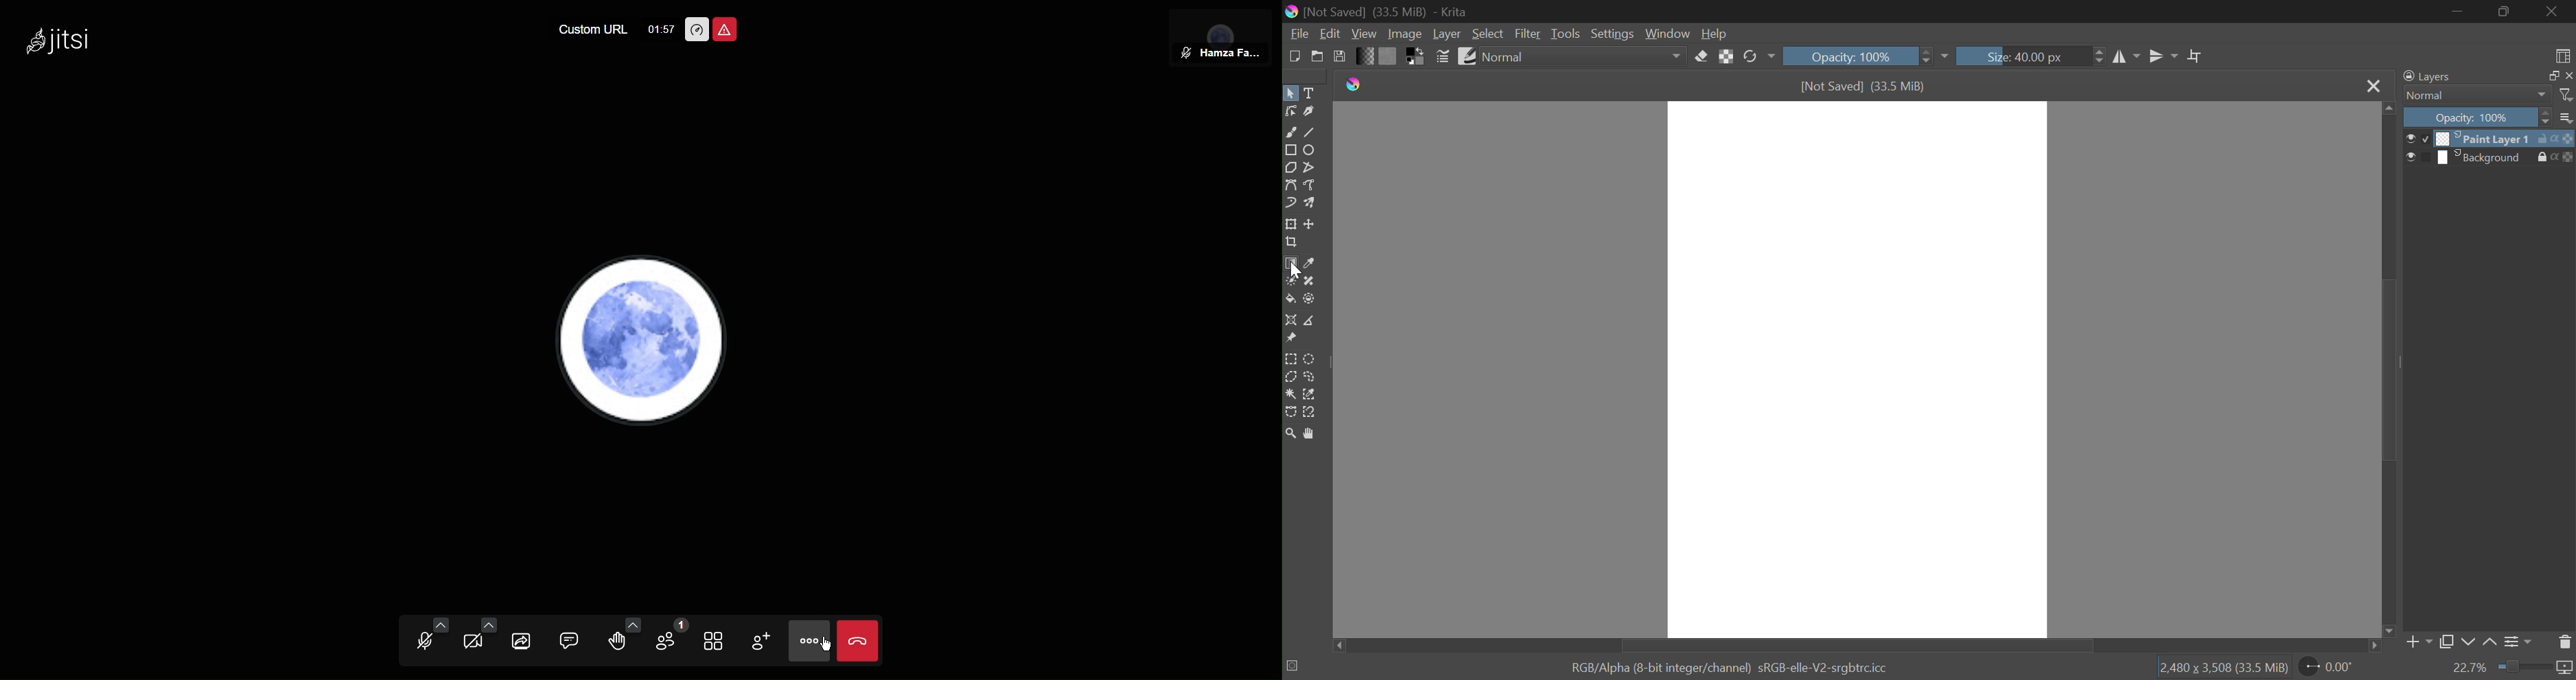 The width and height of the screenshot is (2576, 700). What do you see at coordinates (2387, 371) in the screenshot?
I see `Scroll Bar` at bounding box center [2387, 371].